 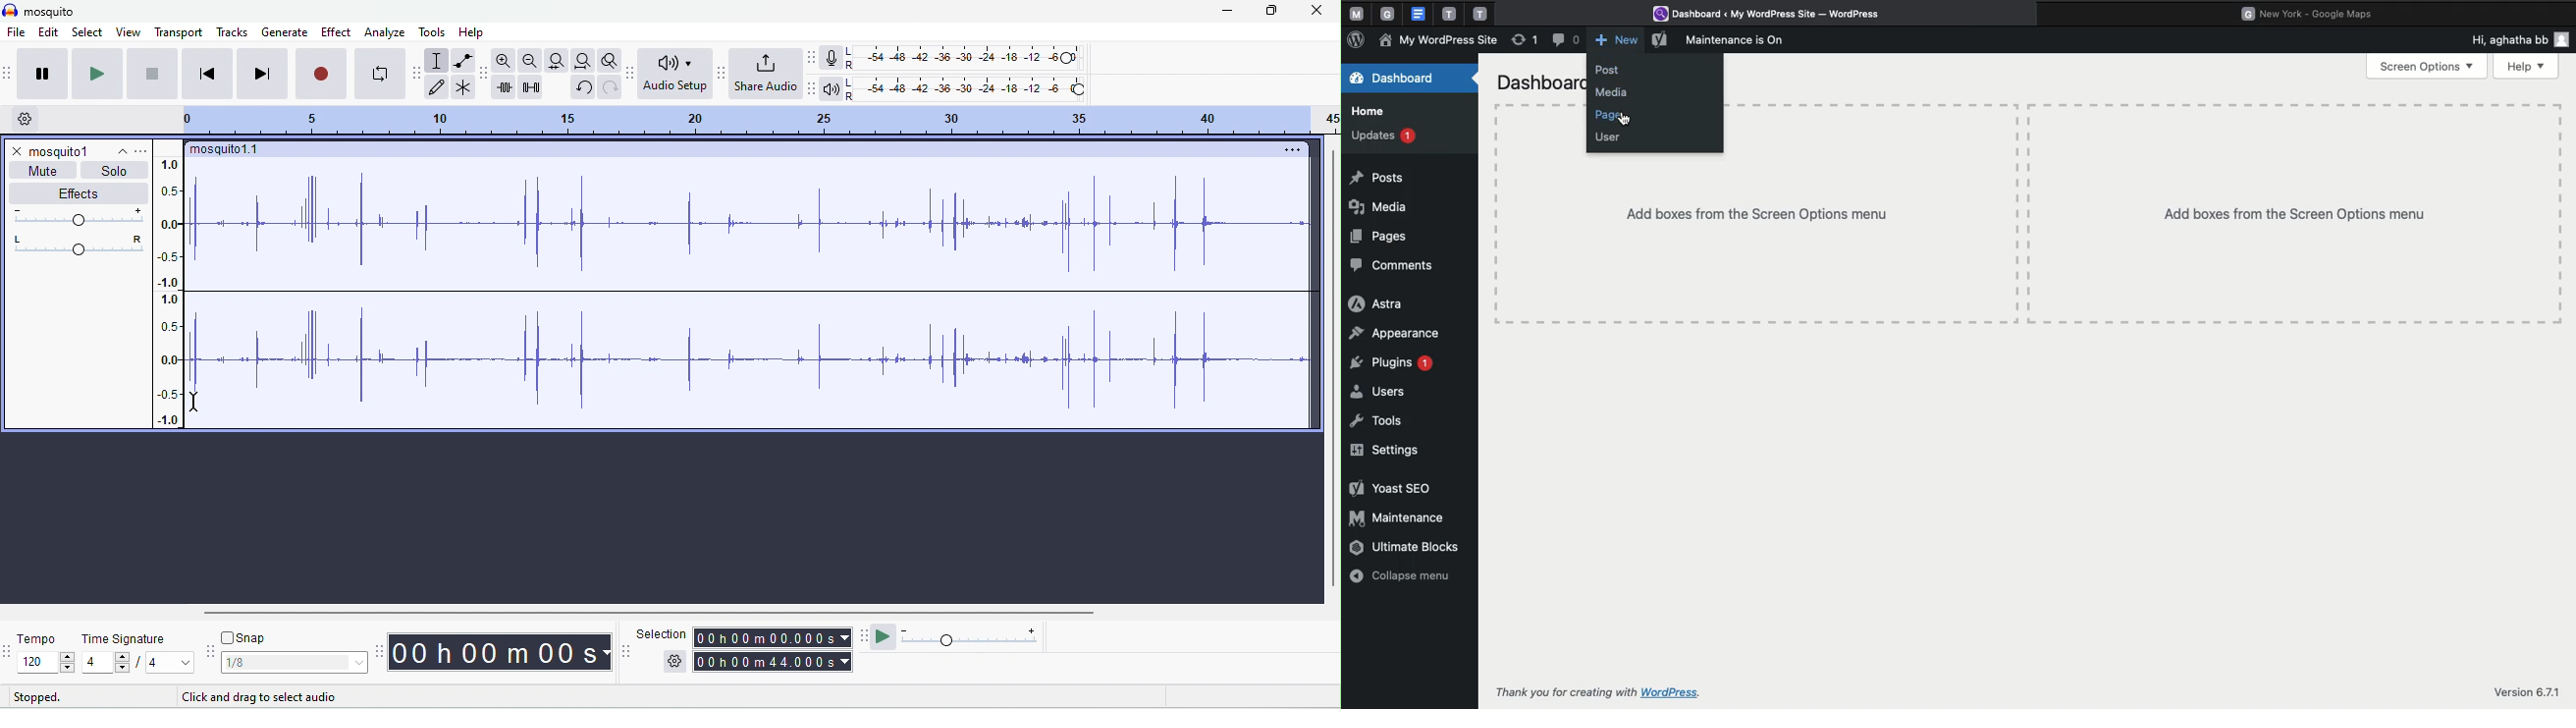 What do you see at coordinates (1614, 70) in the screenshot?
I see `Post` at bounding box center [1614, 70].